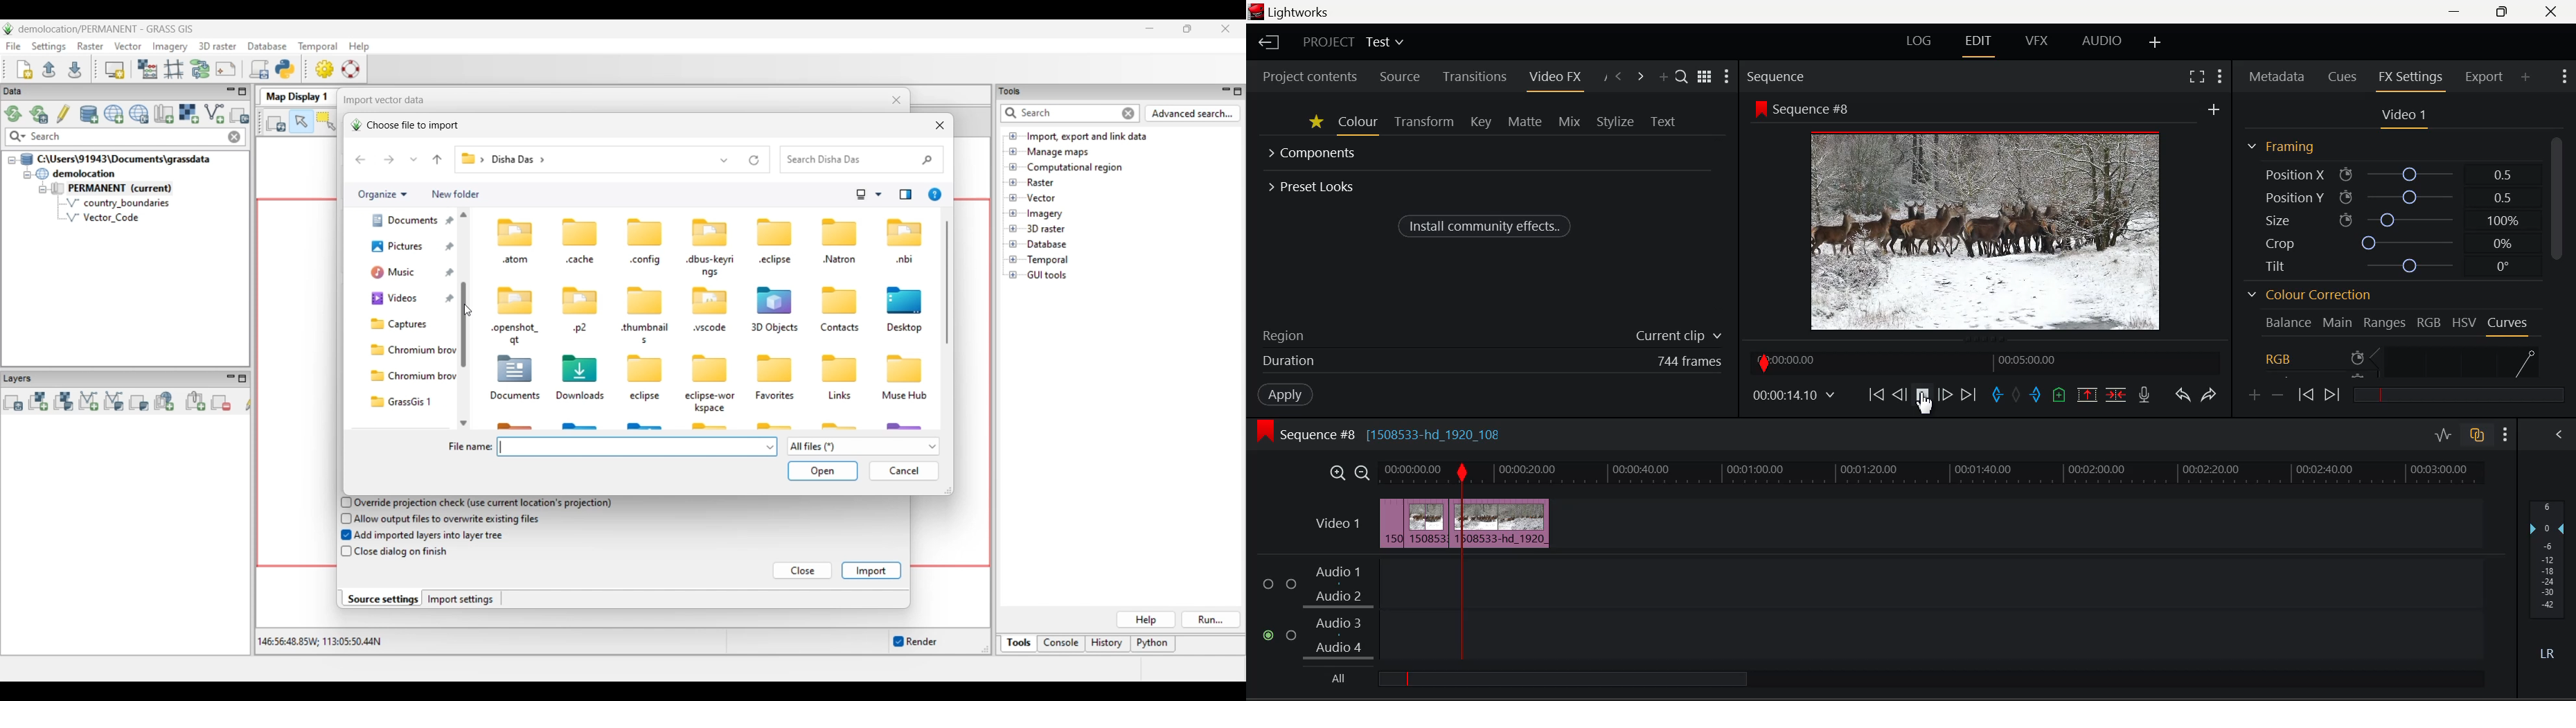 Image resolution: width=2576 pixels, height=728 pixels. I want to click on LOG Layout, so click(1919, 42).